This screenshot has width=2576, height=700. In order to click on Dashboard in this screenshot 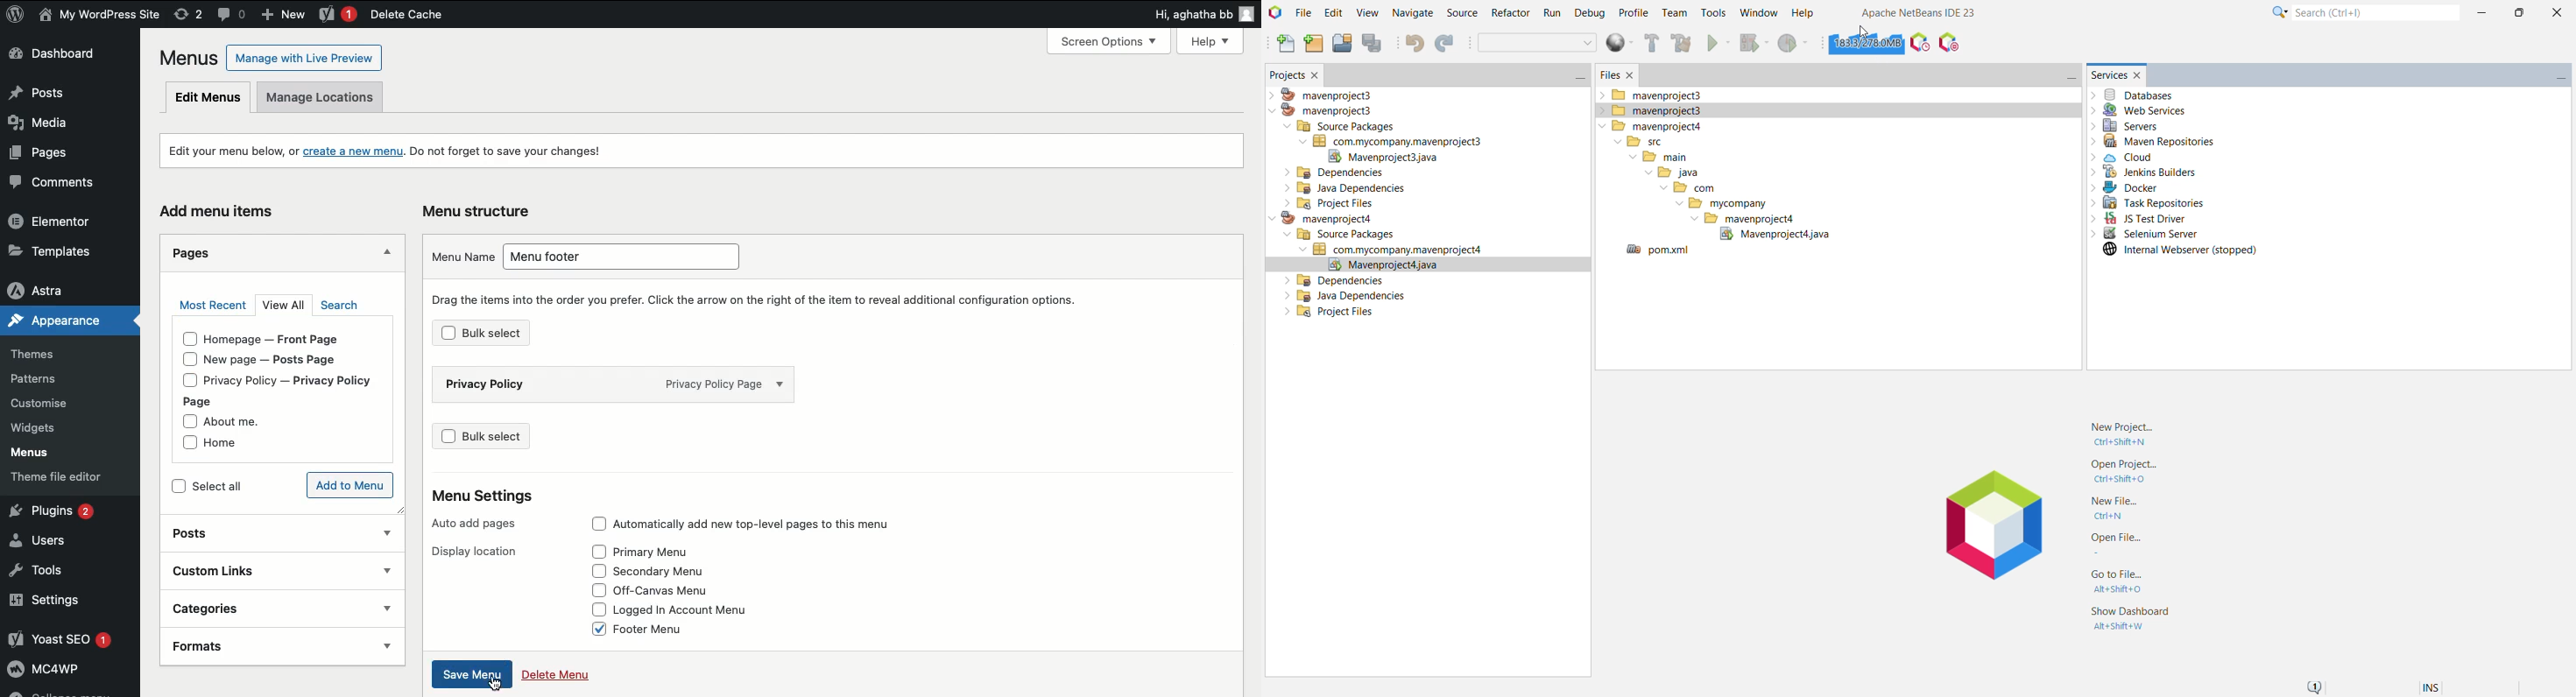, I will do `click(62, 56)`.